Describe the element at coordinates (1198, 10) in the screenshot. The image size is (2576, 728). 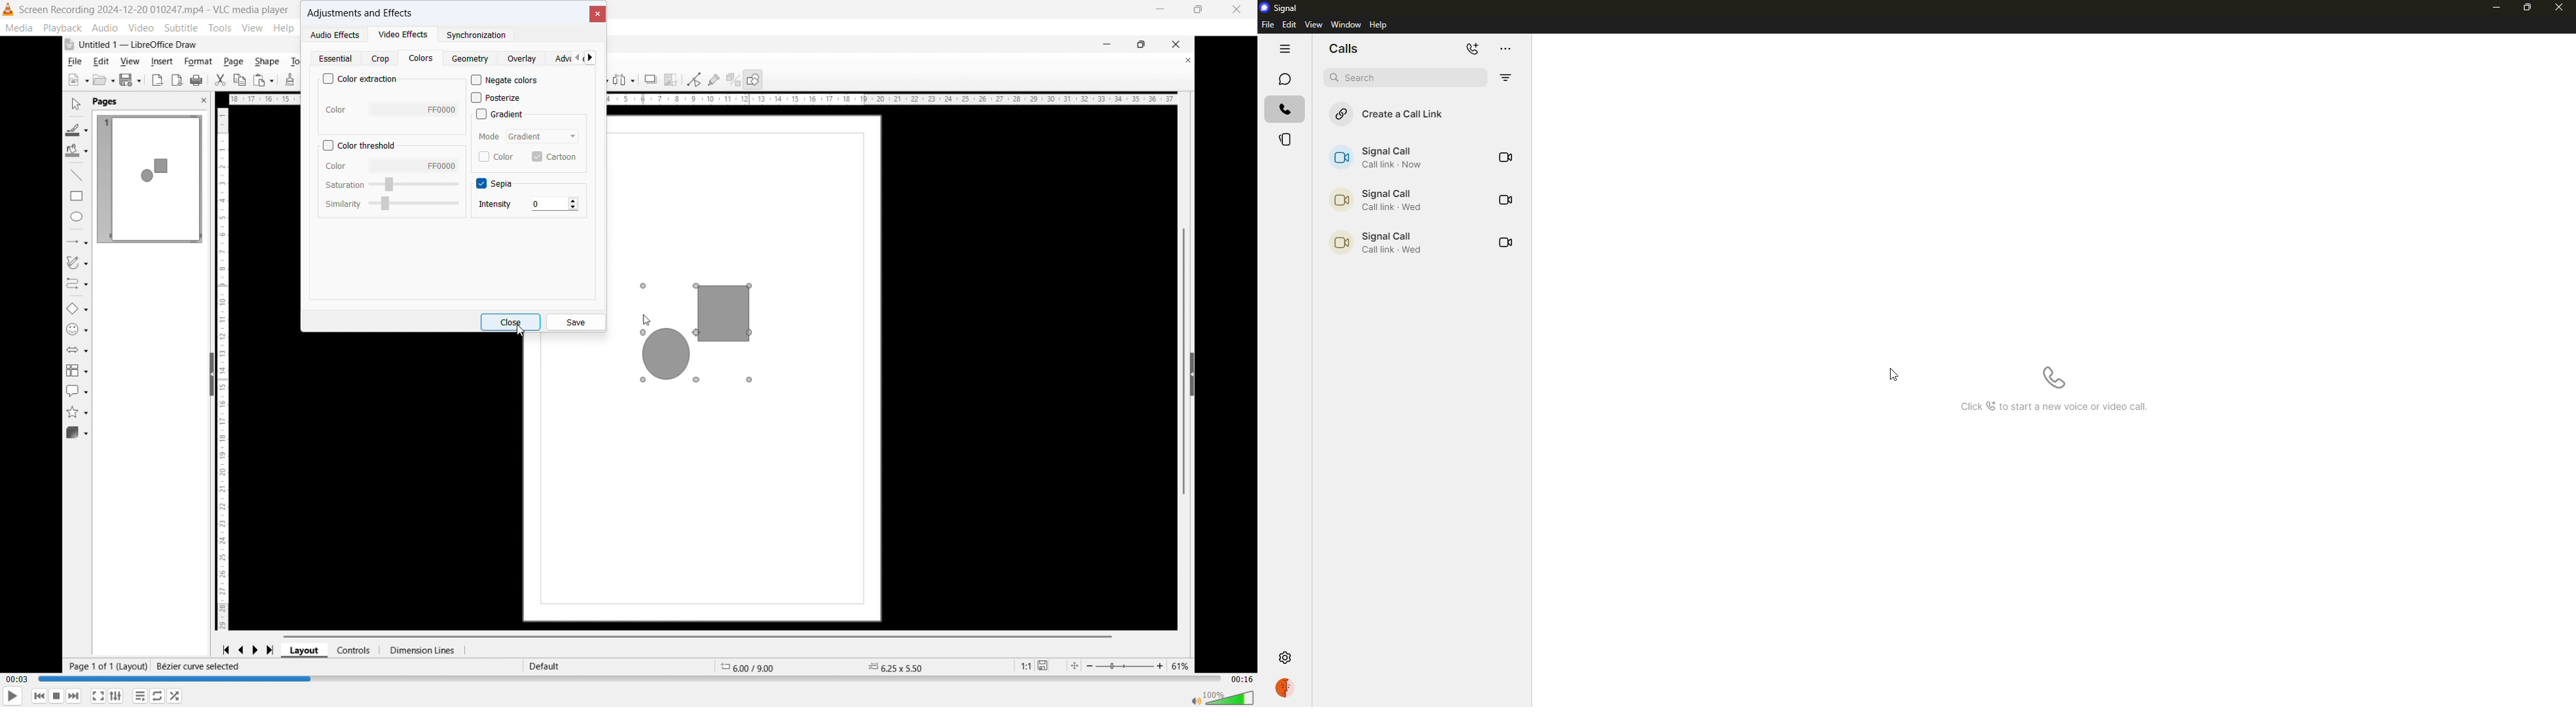
I see `Maximize ` at that location.